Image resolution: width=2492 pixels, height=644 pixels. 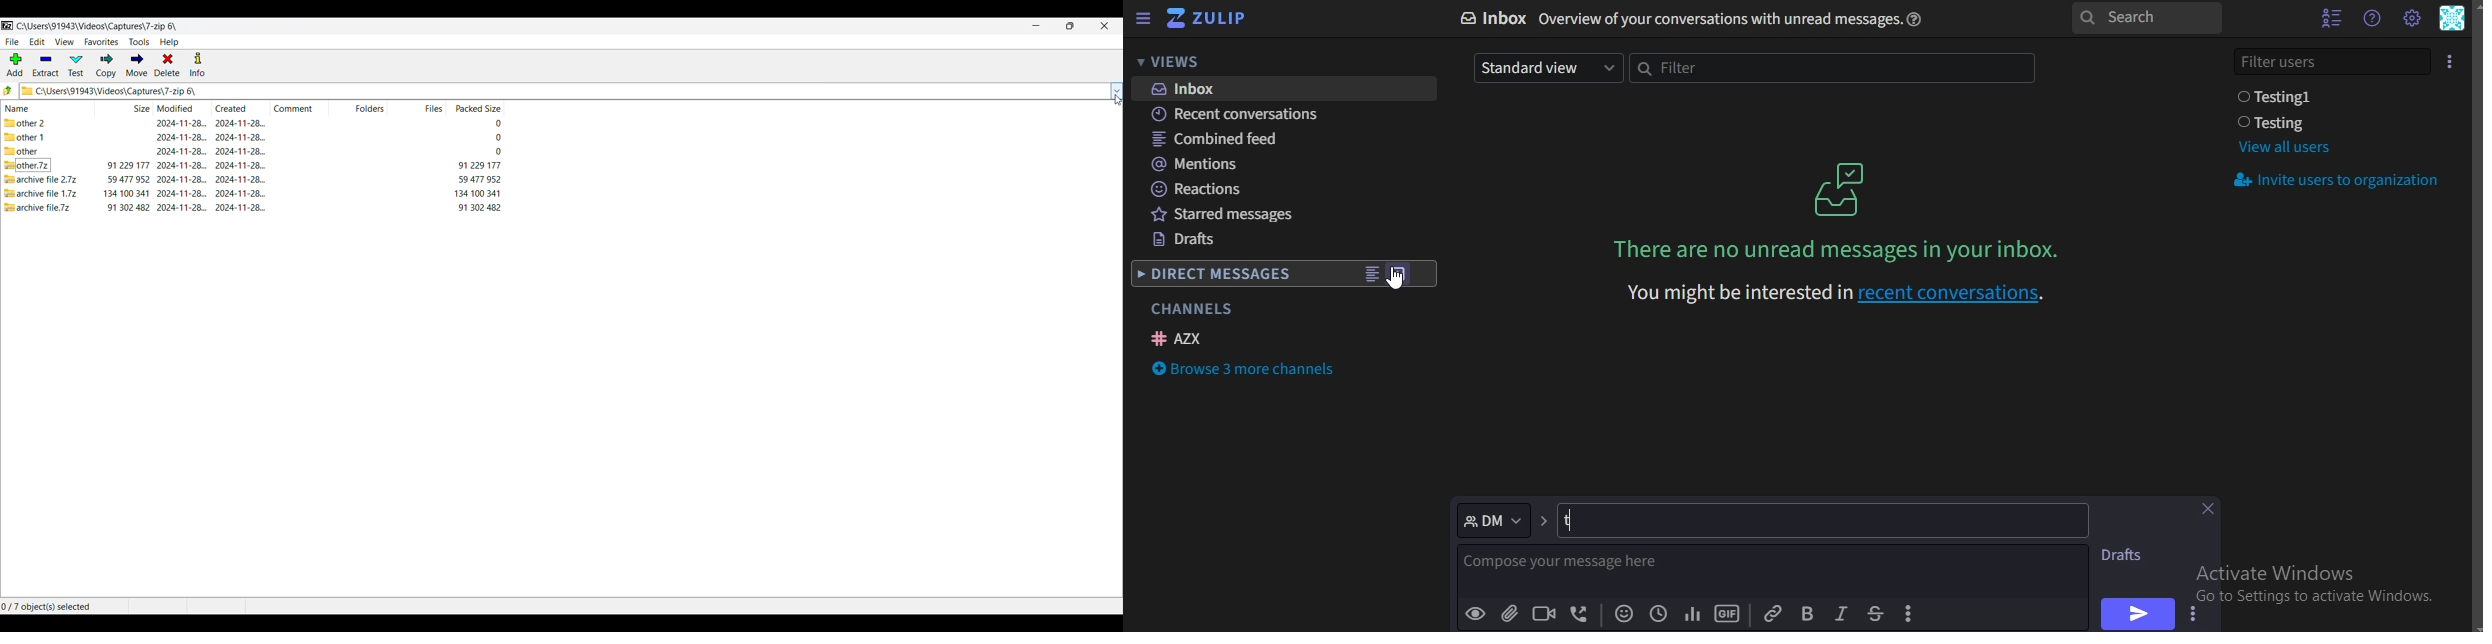 I want to click on help menu, so click(x=2371, y=18).